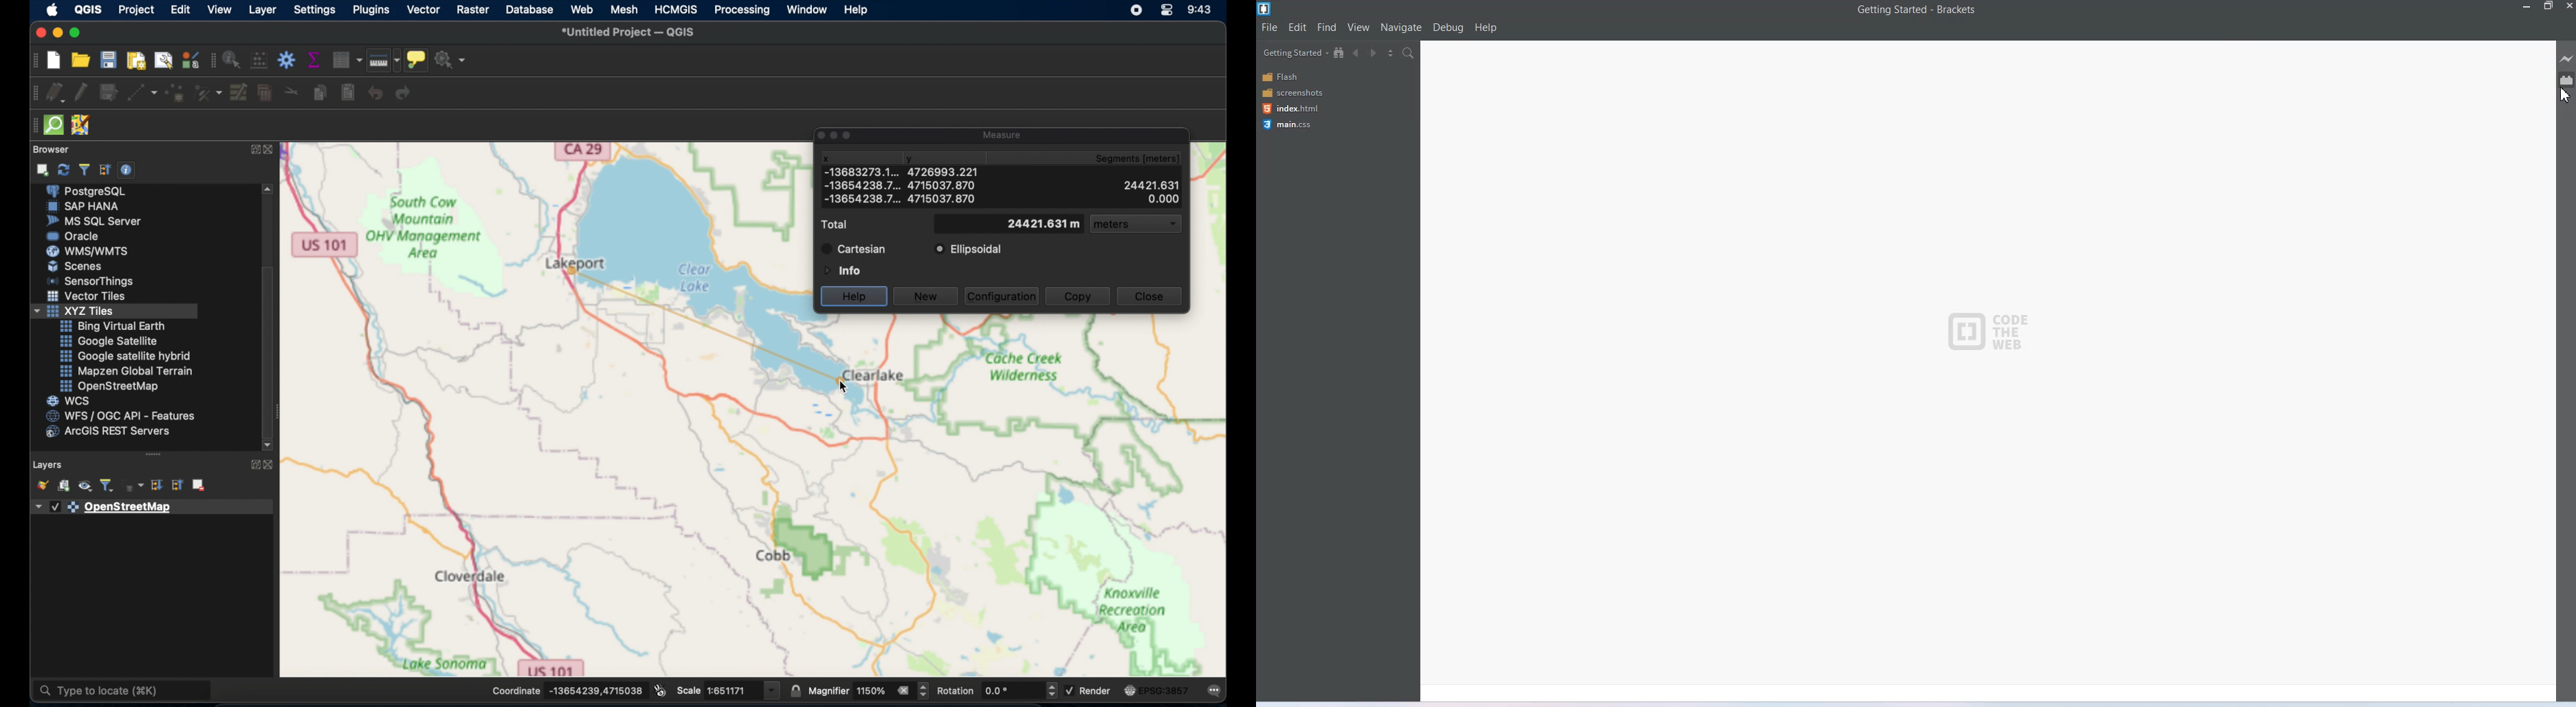 This screenshot has width=2576, height=728. What do you see at coordinates (841, 270) in the screenshot?
I see `info radio button` at bounding box center [841, 270].